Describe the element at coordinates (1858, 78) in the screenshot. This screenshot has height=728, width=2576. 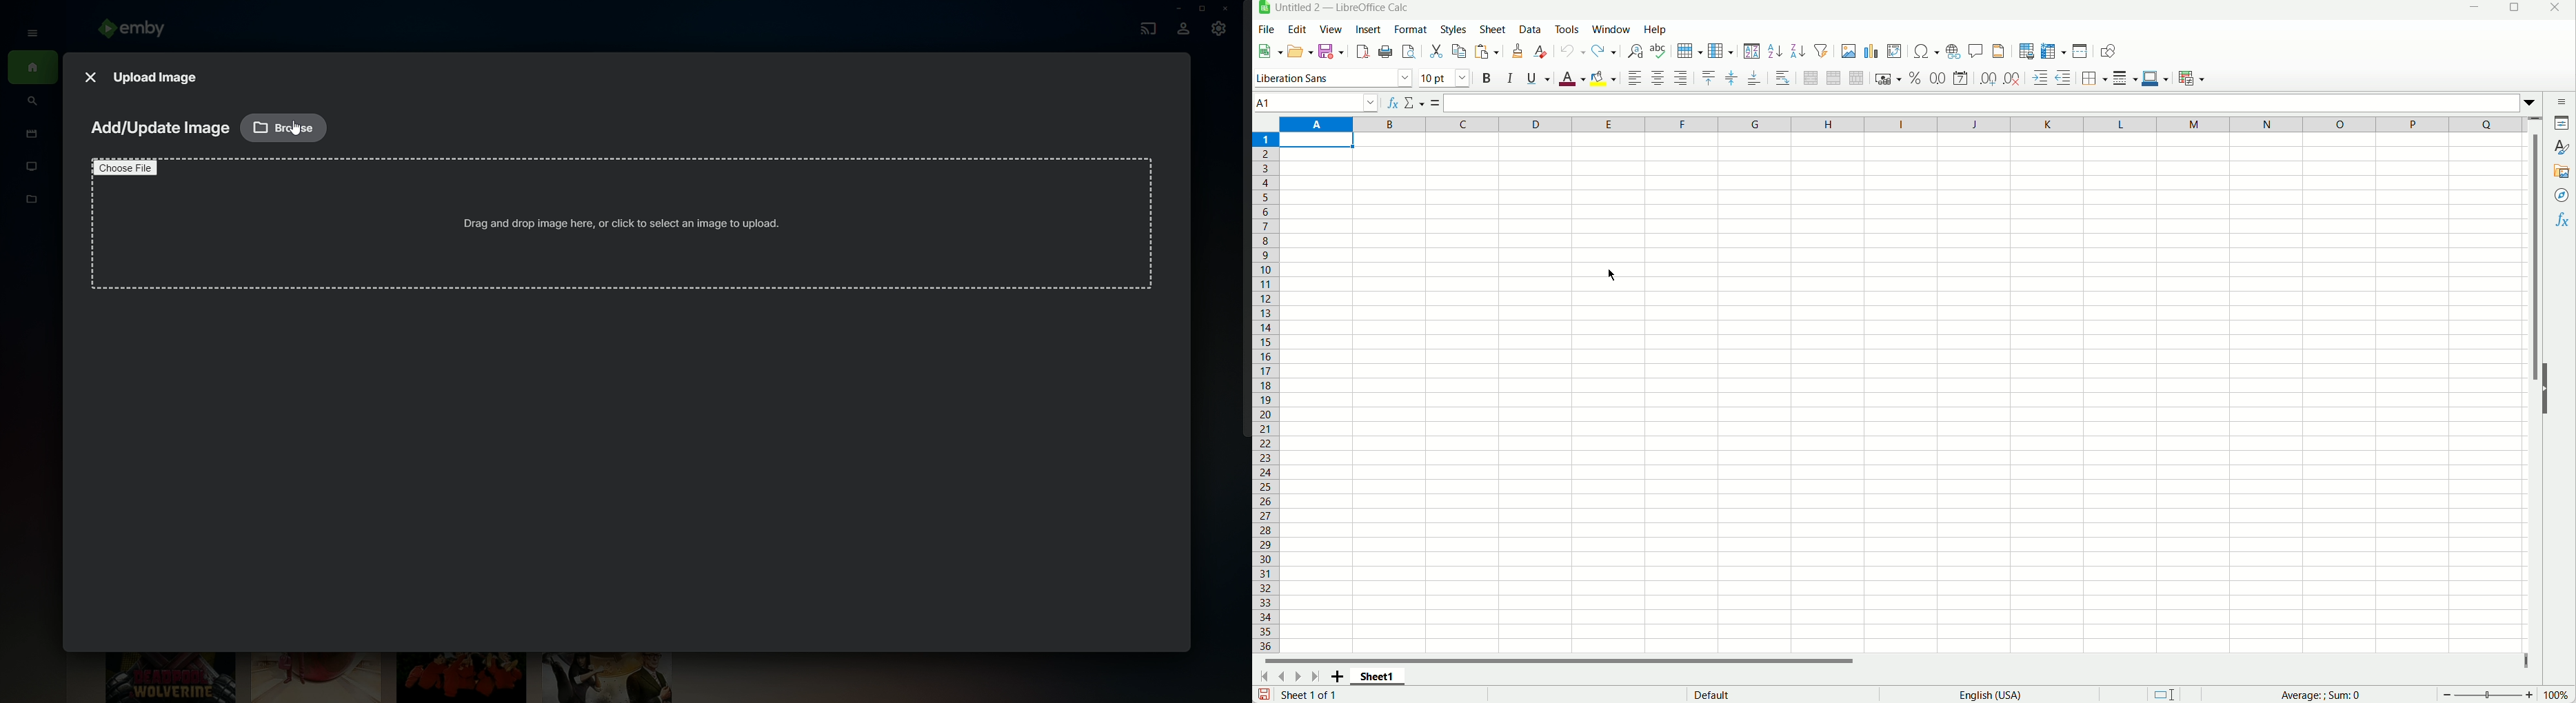
I see `Unmerge cells` at that location.